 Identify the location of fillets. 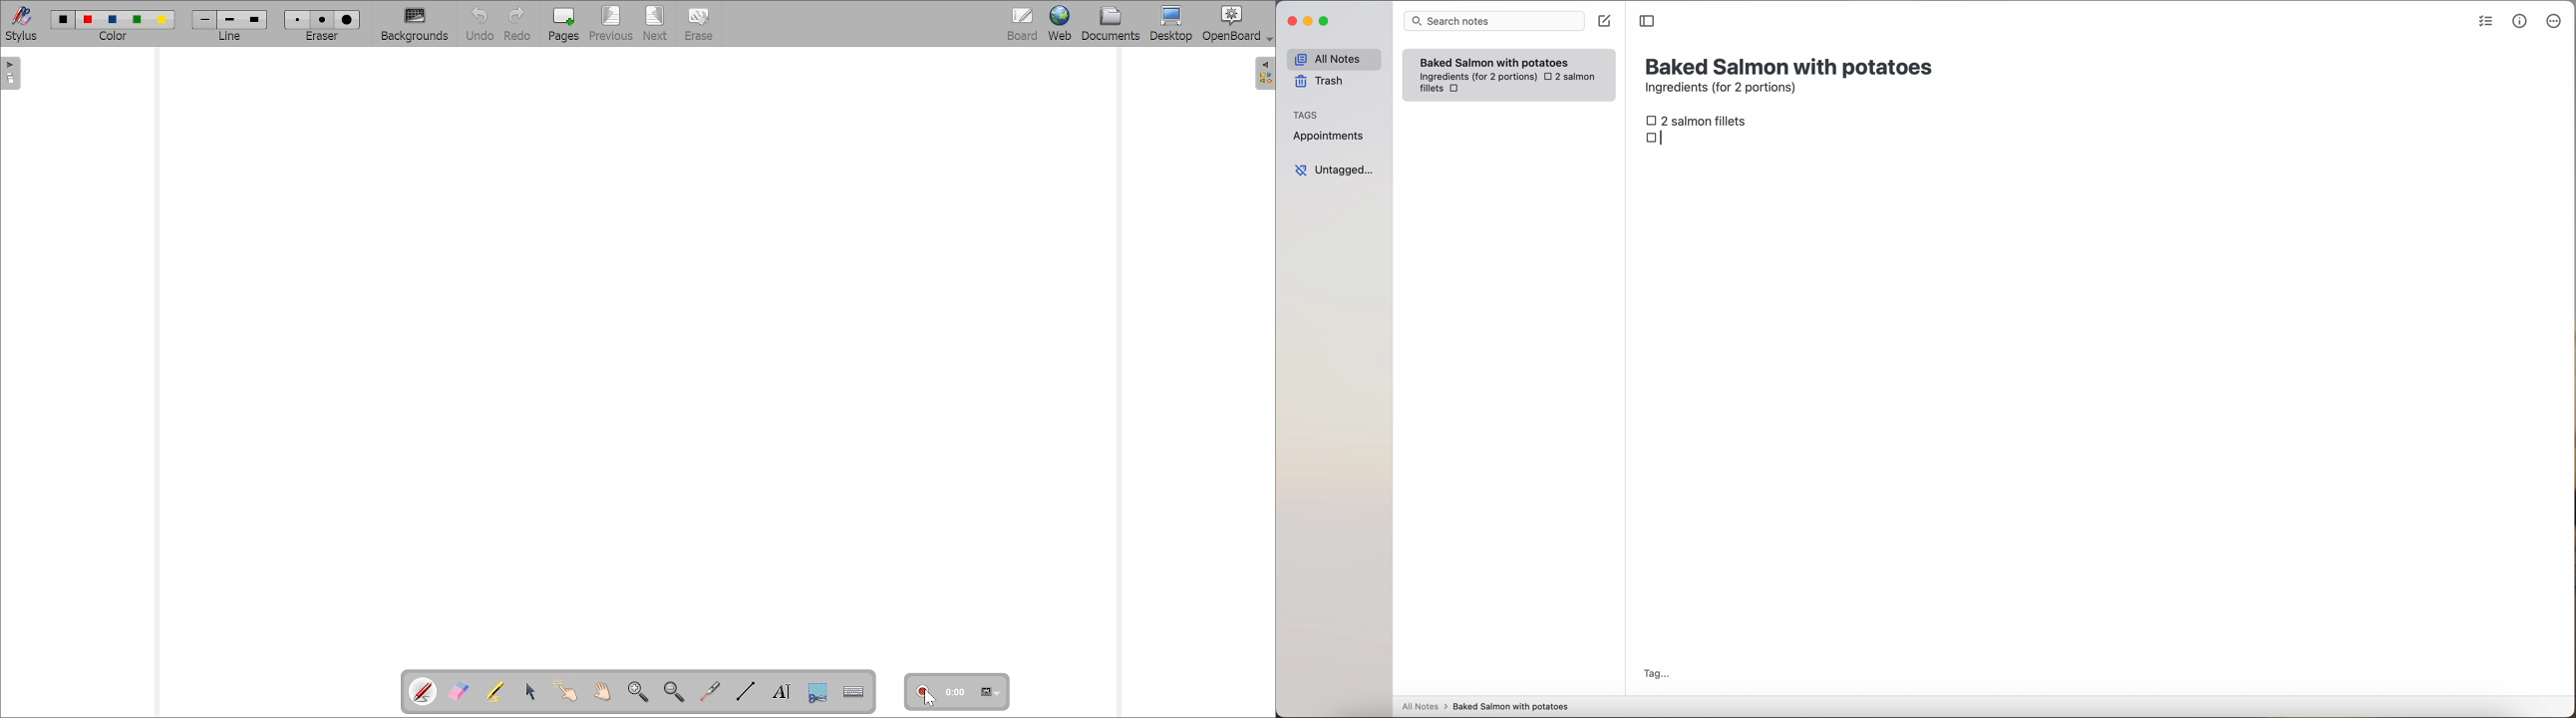
(1432, 89).